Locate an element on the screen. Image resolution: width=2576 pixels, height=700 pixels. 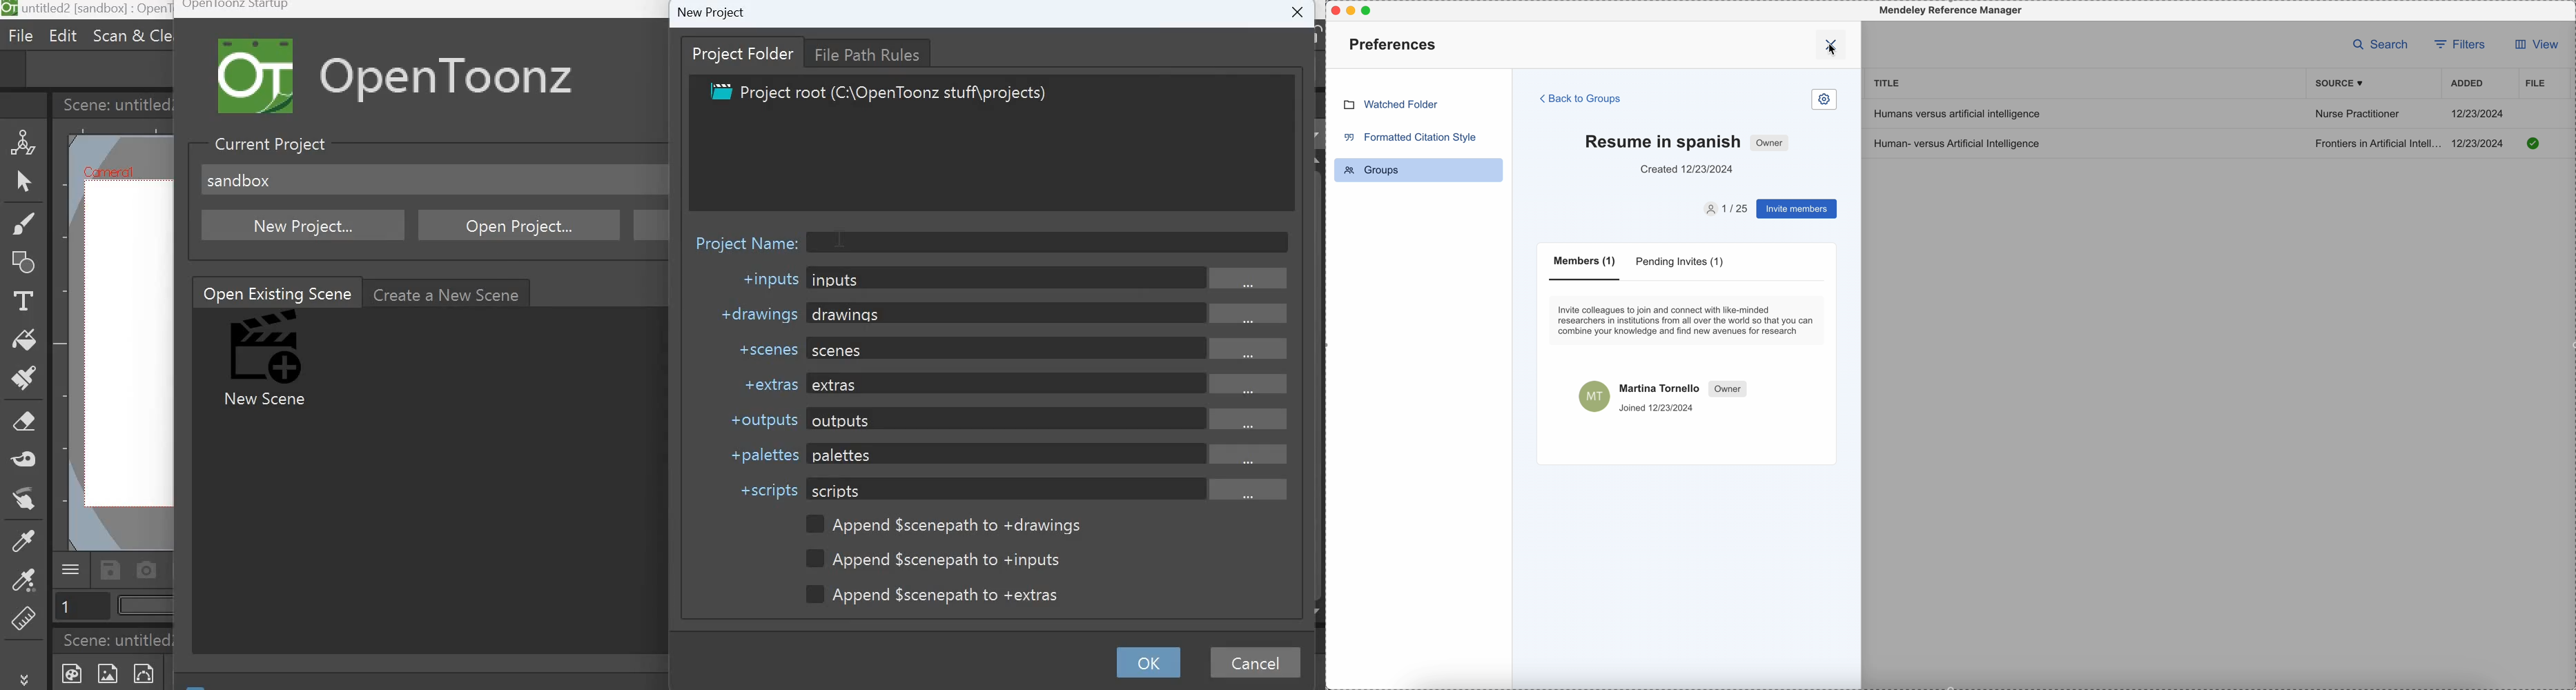
New project is located at coordinates (304, 224).